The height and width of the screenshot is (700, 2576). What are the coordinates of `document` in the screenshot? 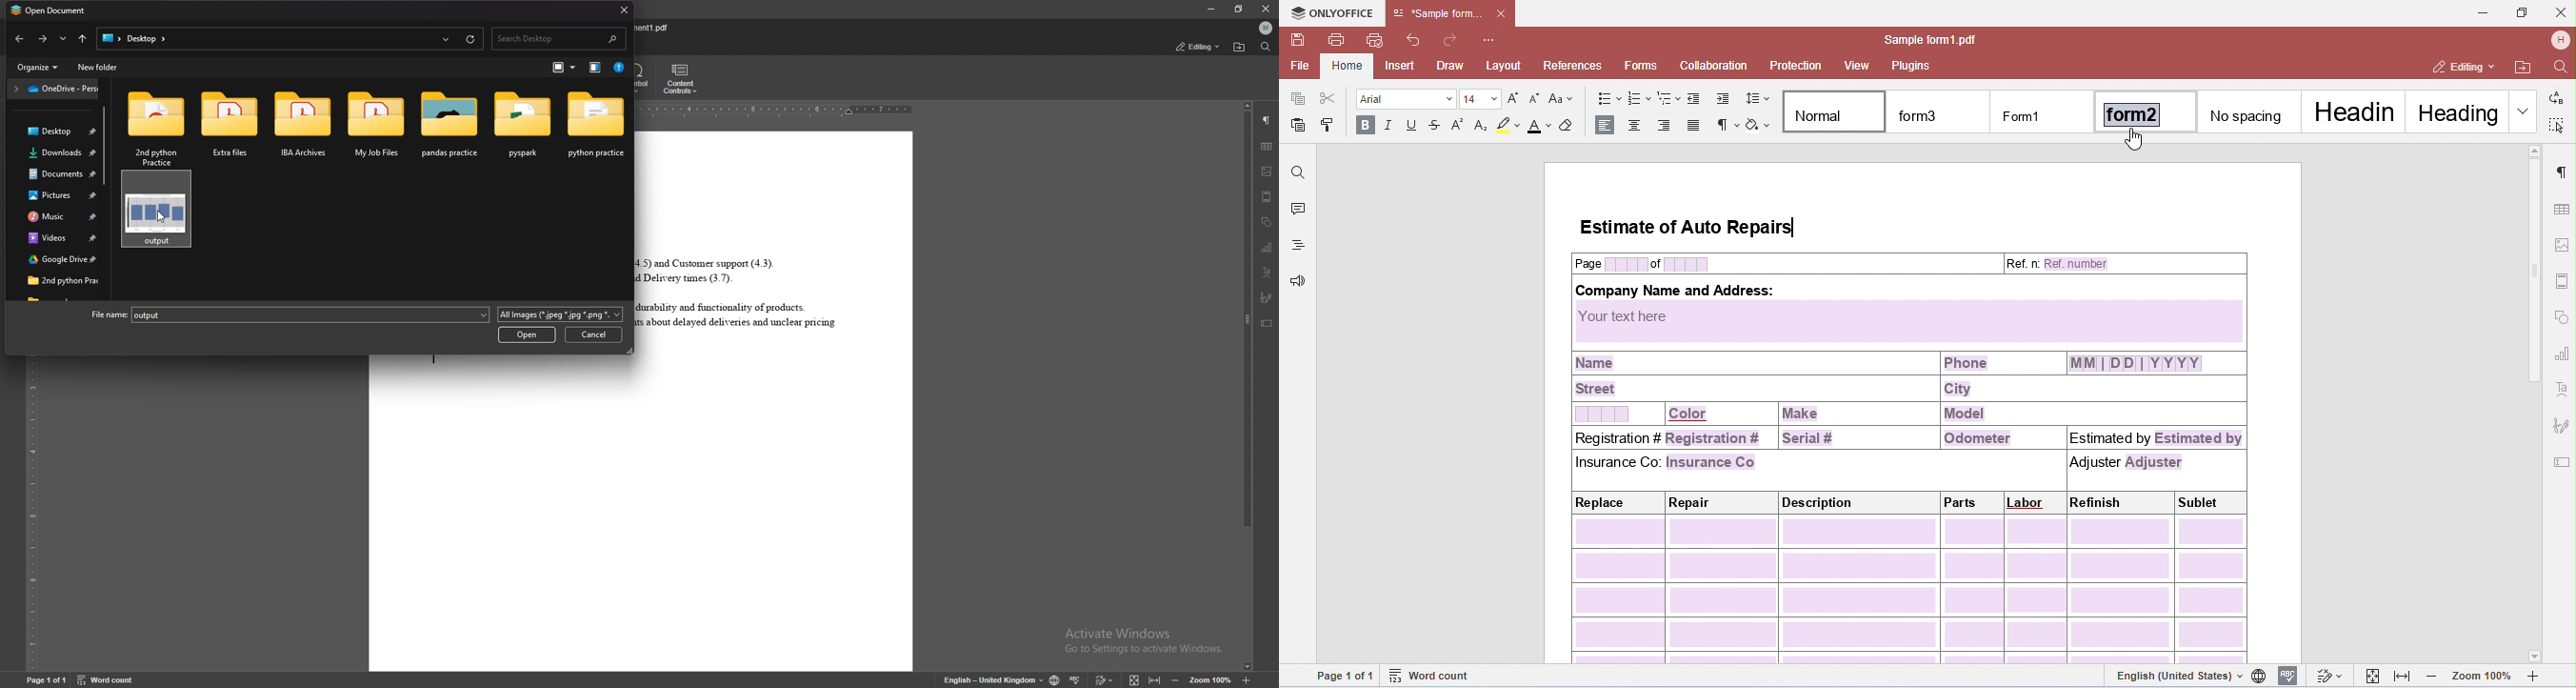 It's located at (777, 401).